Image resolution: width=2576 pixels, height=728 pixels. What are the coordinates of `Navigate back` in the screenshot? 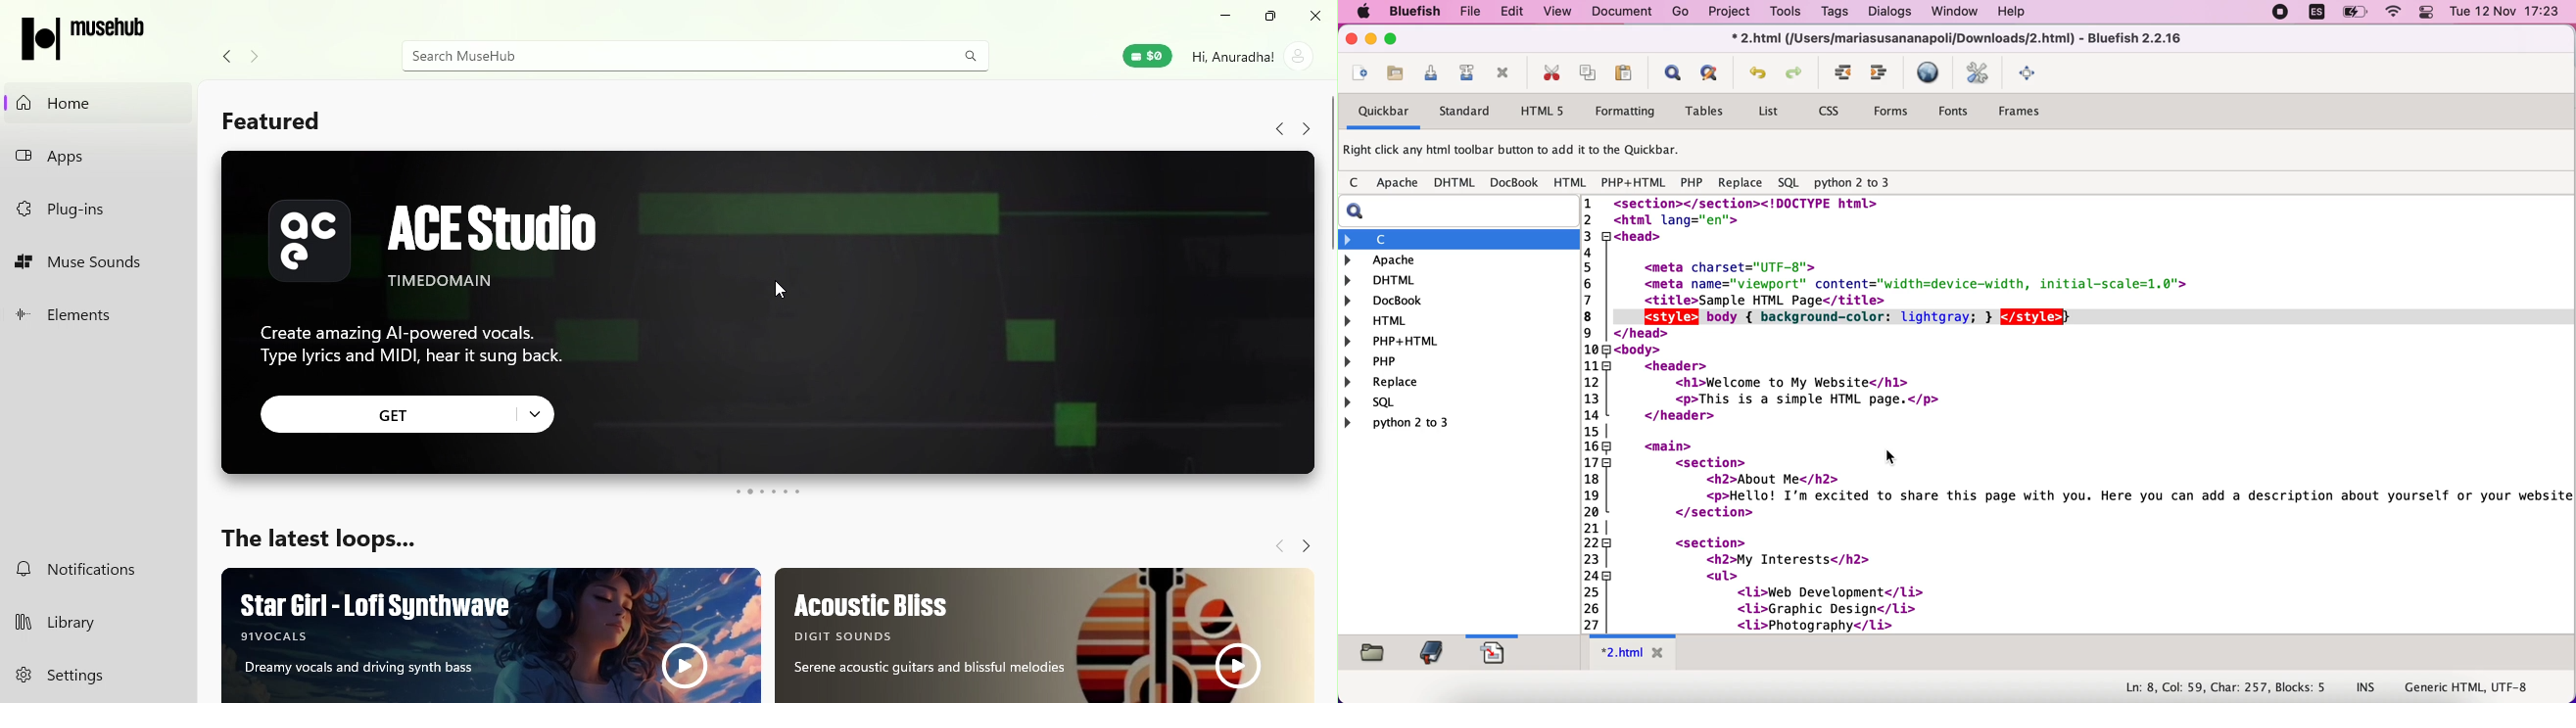 It's located at (1279, 547).